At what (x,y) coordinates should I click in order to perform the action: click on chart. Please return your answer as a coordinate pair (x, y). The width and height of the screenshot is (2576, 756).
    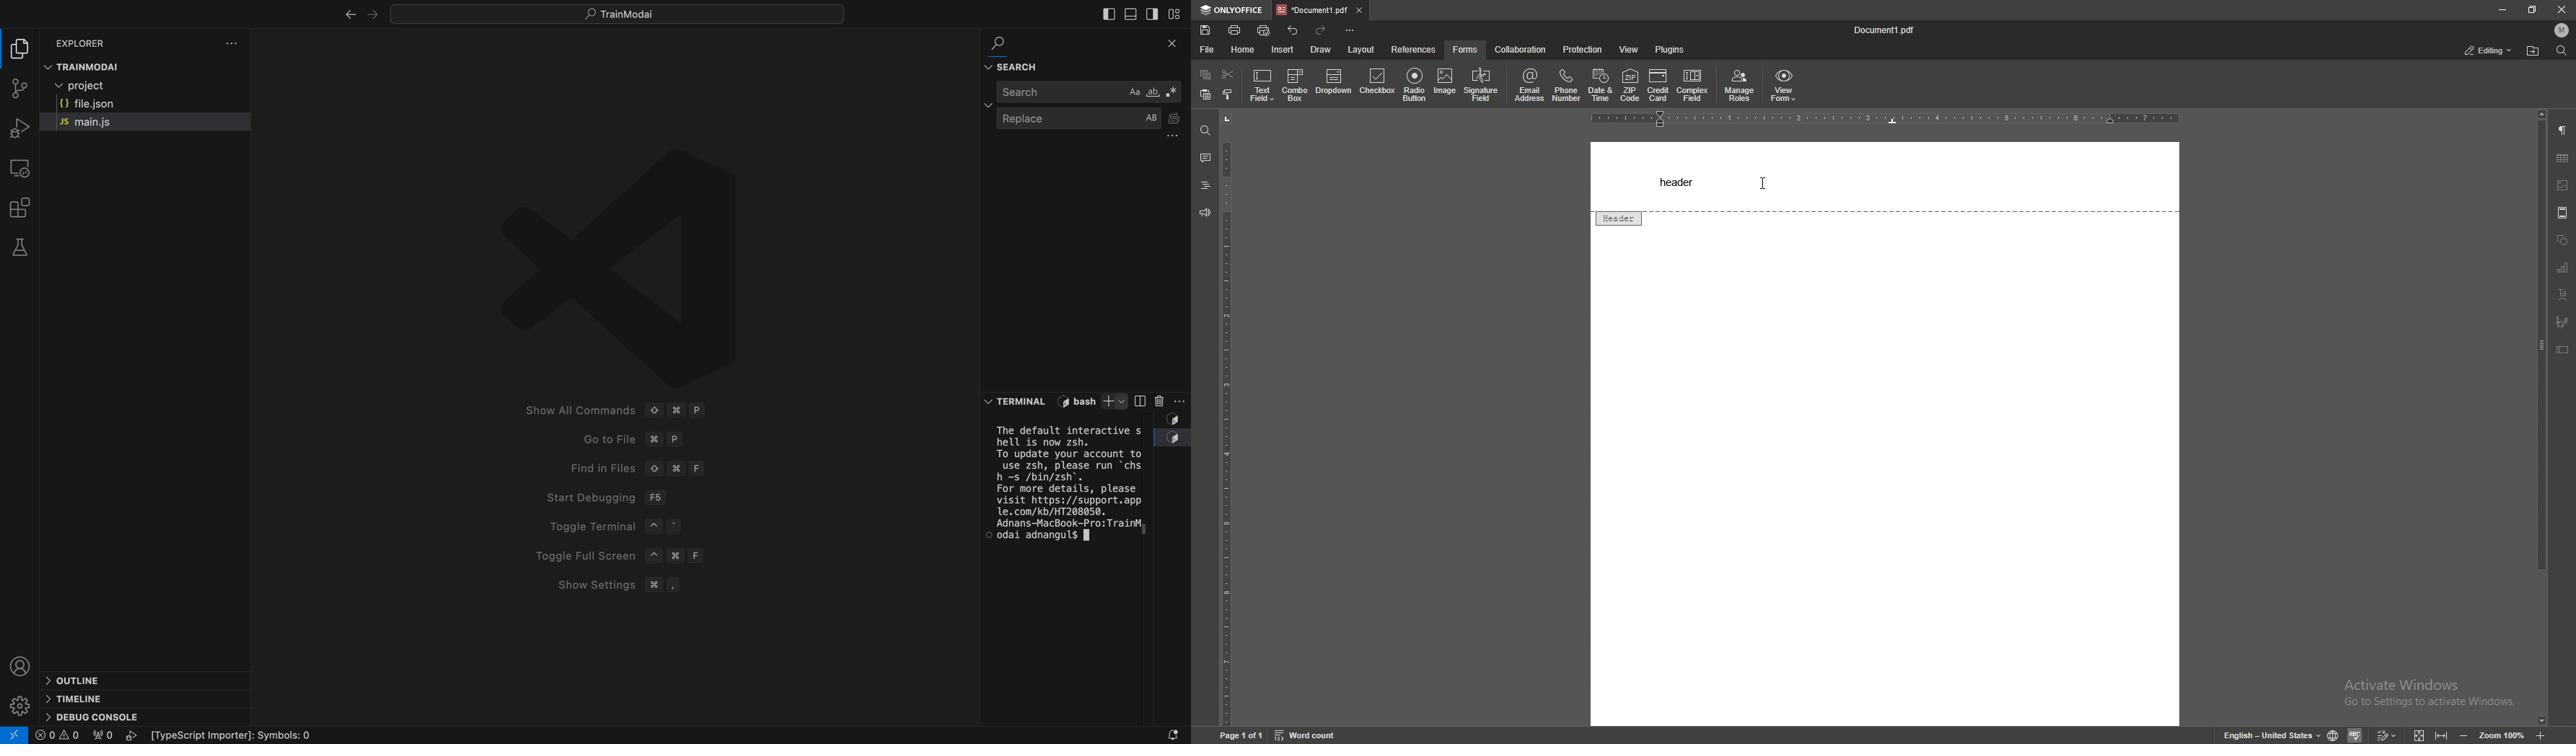
    Looking at the image, I should click on (2564, 267).